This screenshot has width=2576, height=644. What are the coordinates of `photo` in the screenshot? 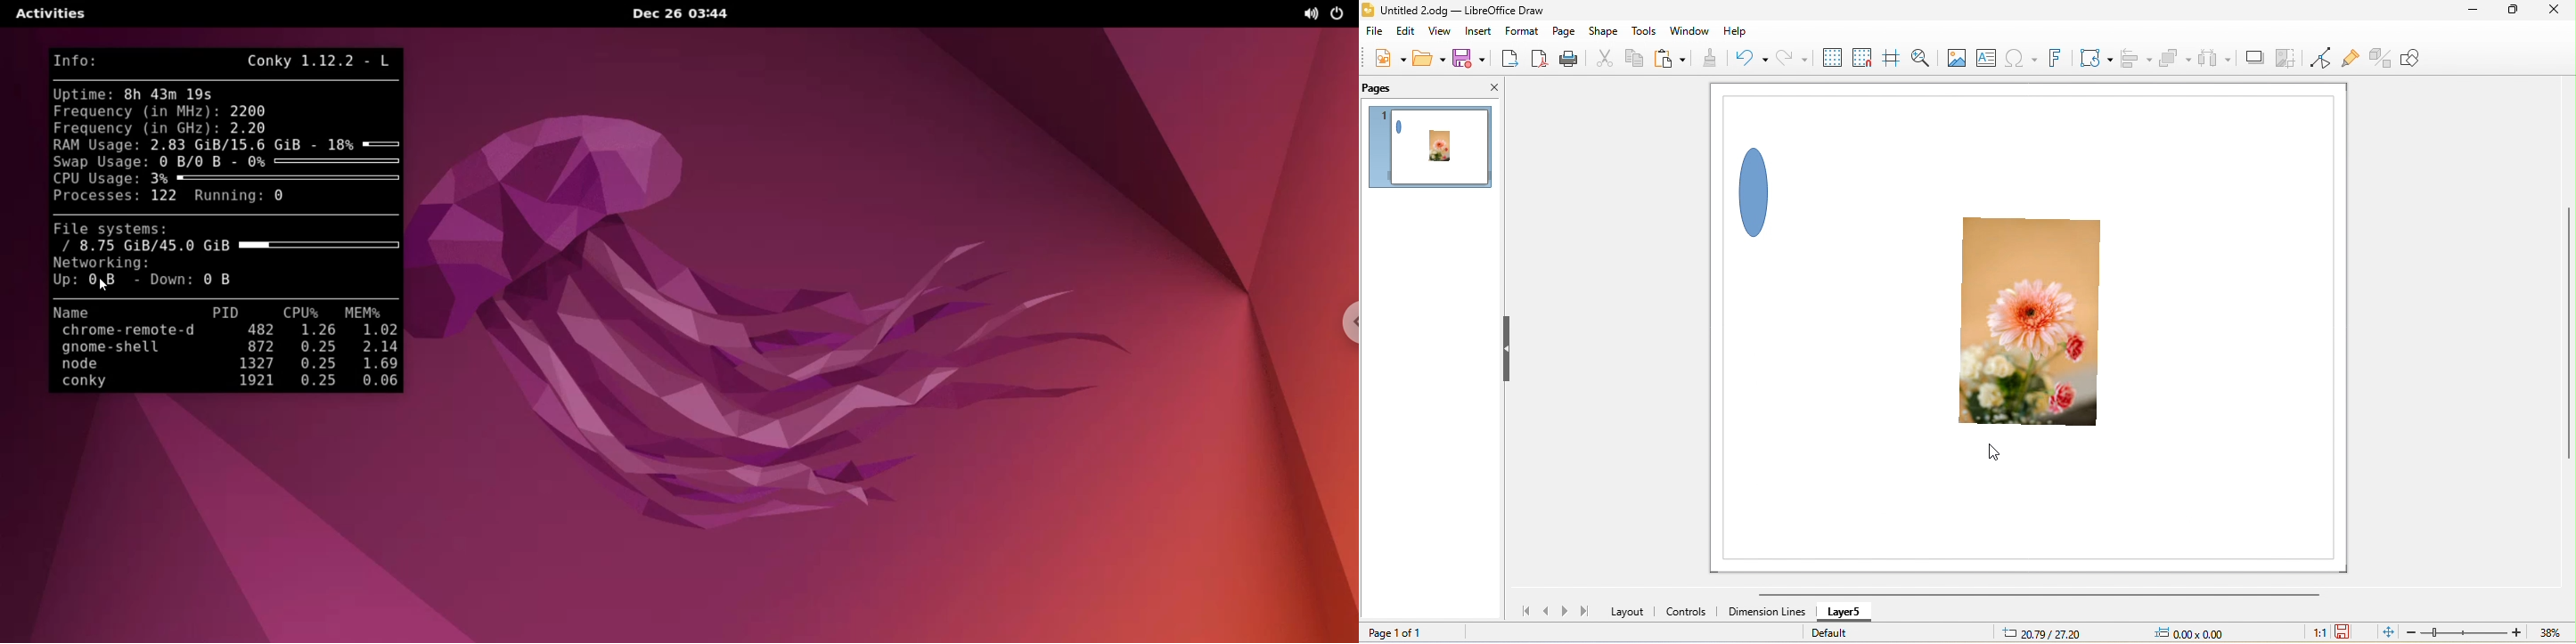 It's located at (2035, 320).